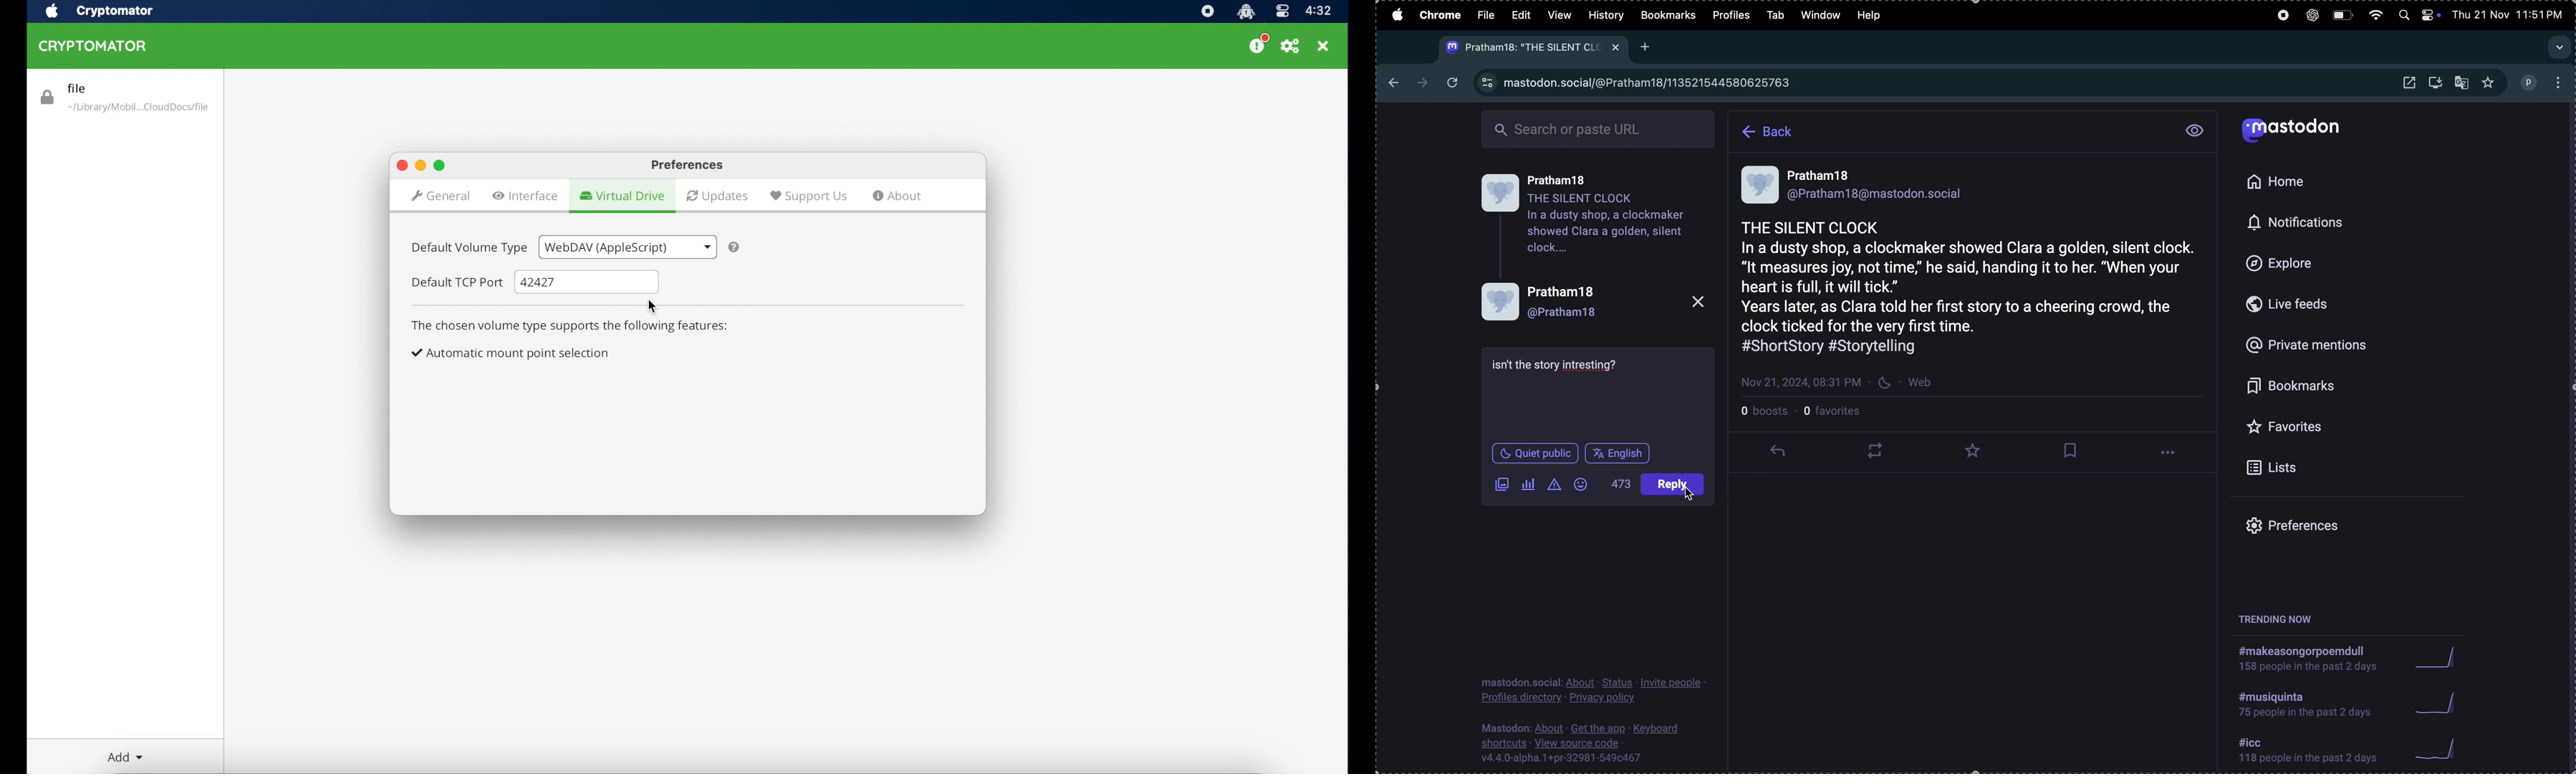 This screenshot has height=784, width=2576. Describe the element at coordinates (1693, 495) in the screenshot. I see `cursor` at that location.